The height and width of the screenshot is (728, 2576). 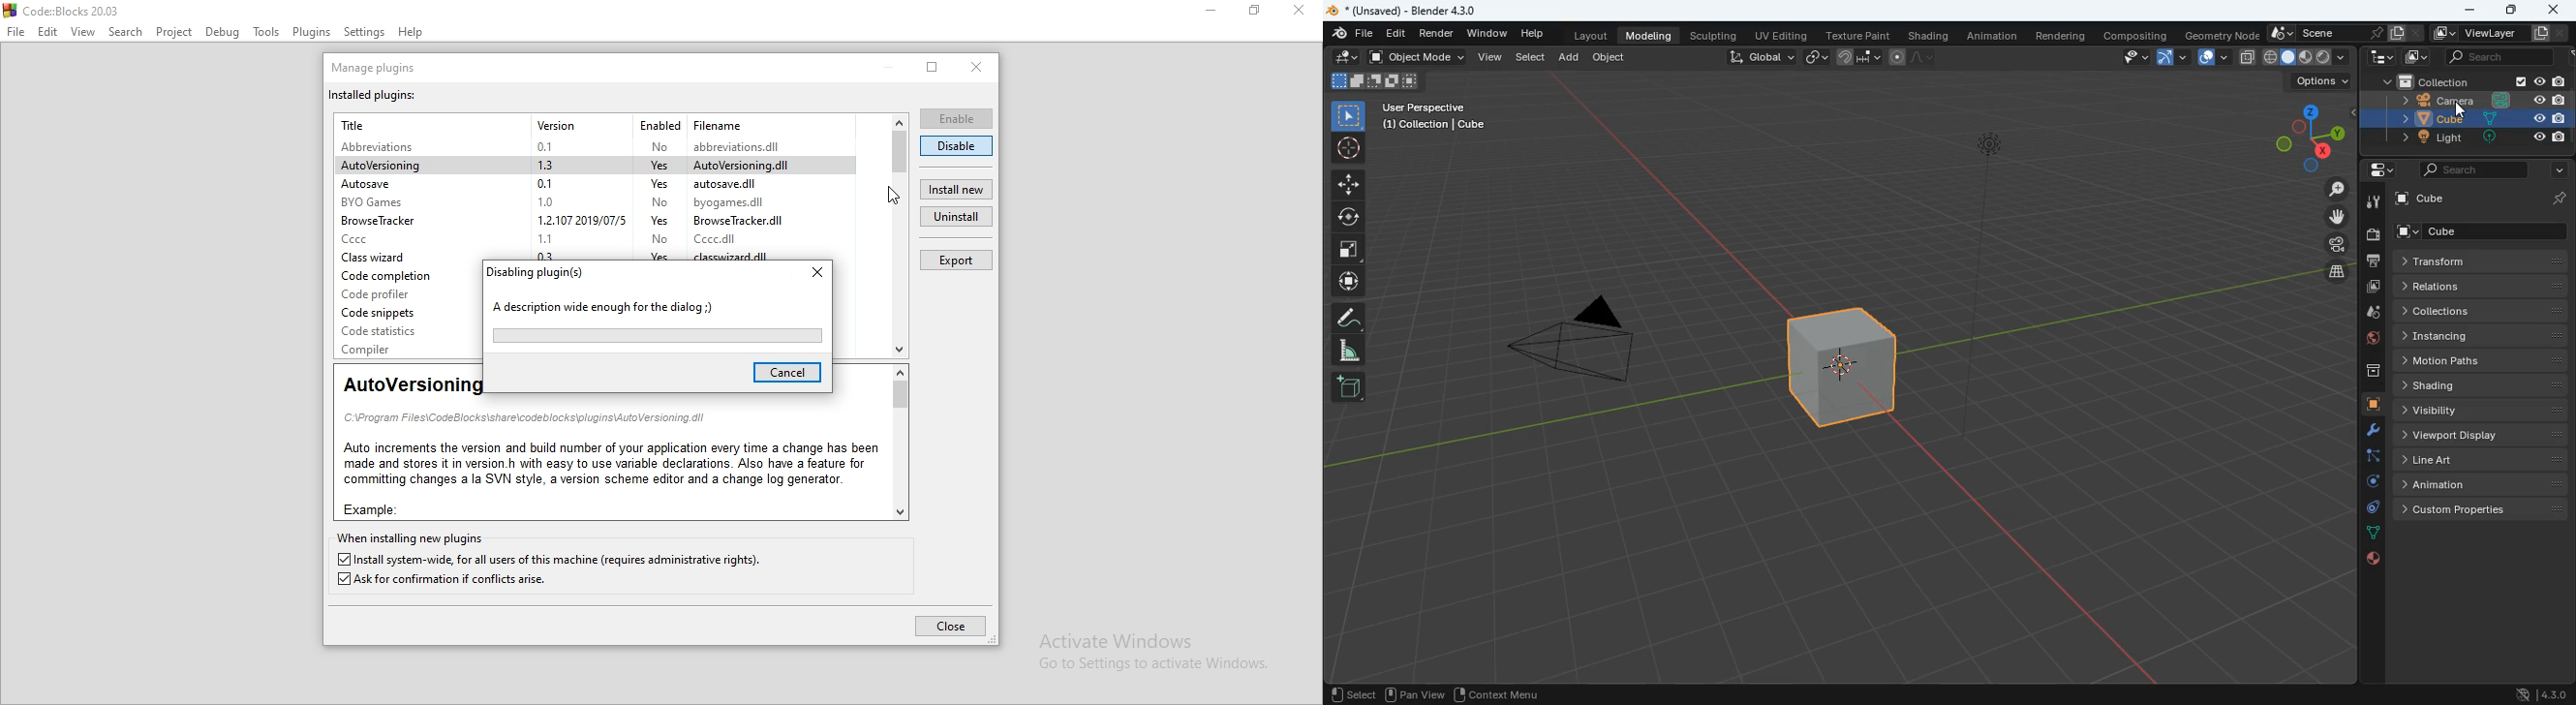 I want to click on maximize, so click(x=1254, y=10).